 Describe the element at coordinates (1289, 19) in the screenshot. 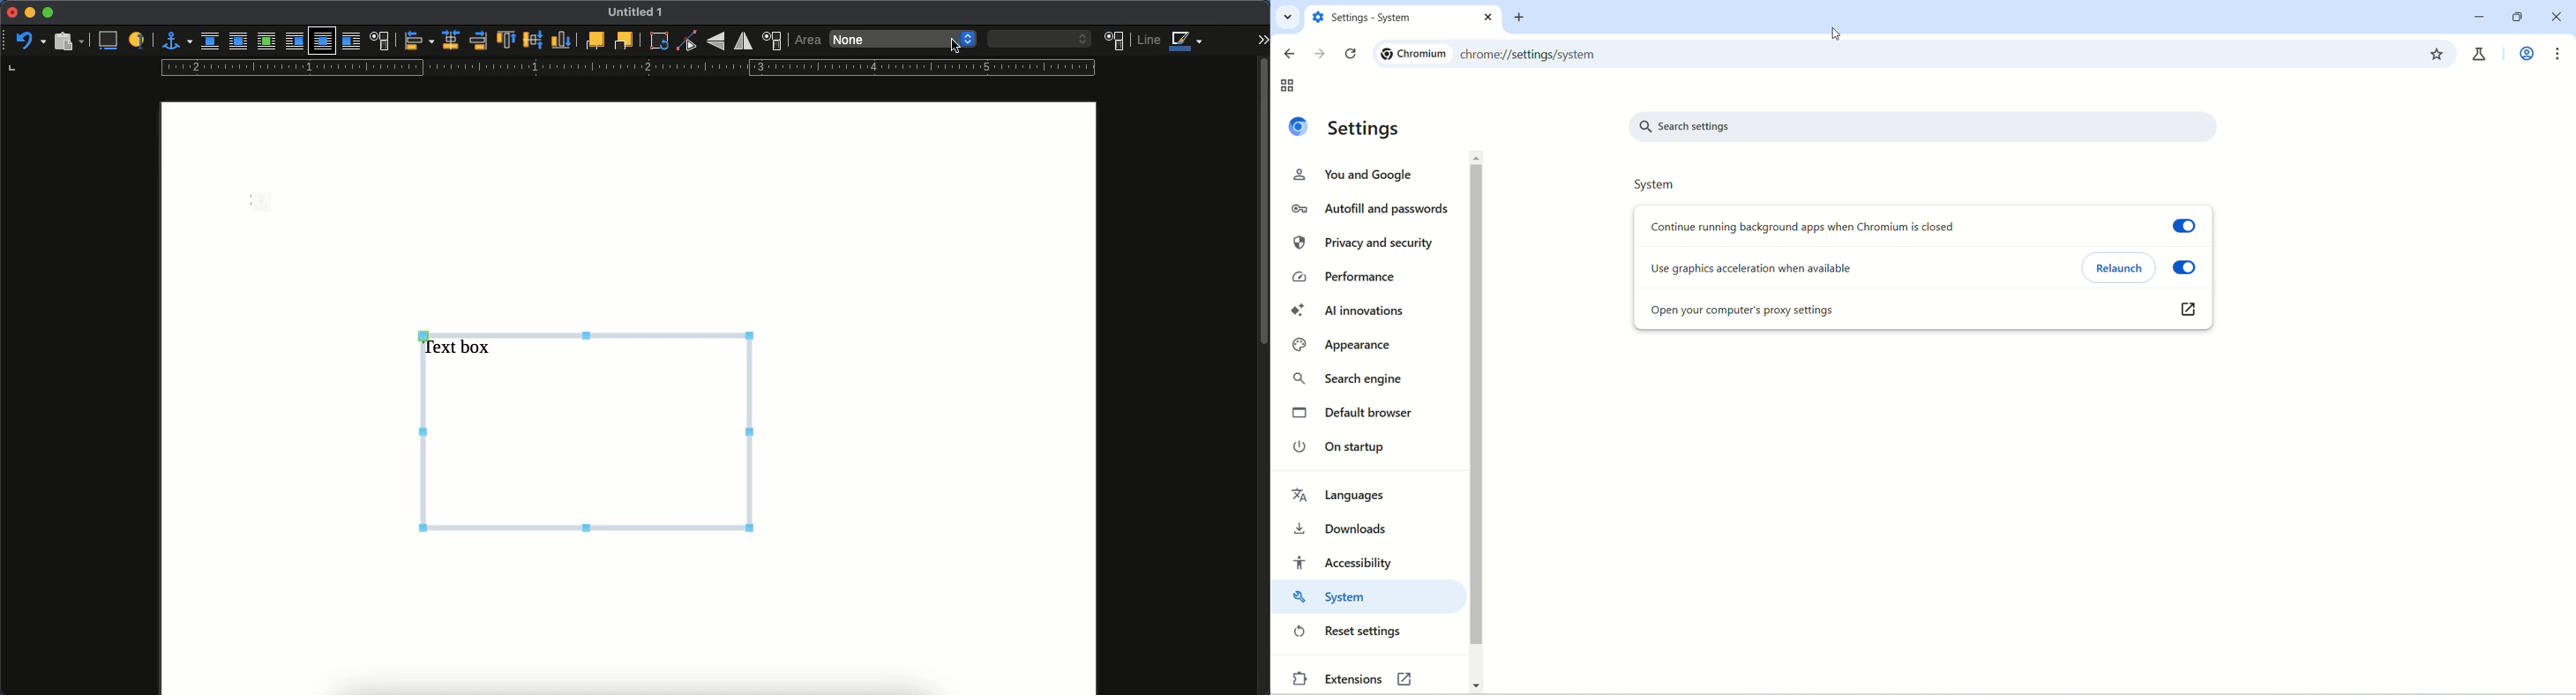

I see `search tabs` at that location.